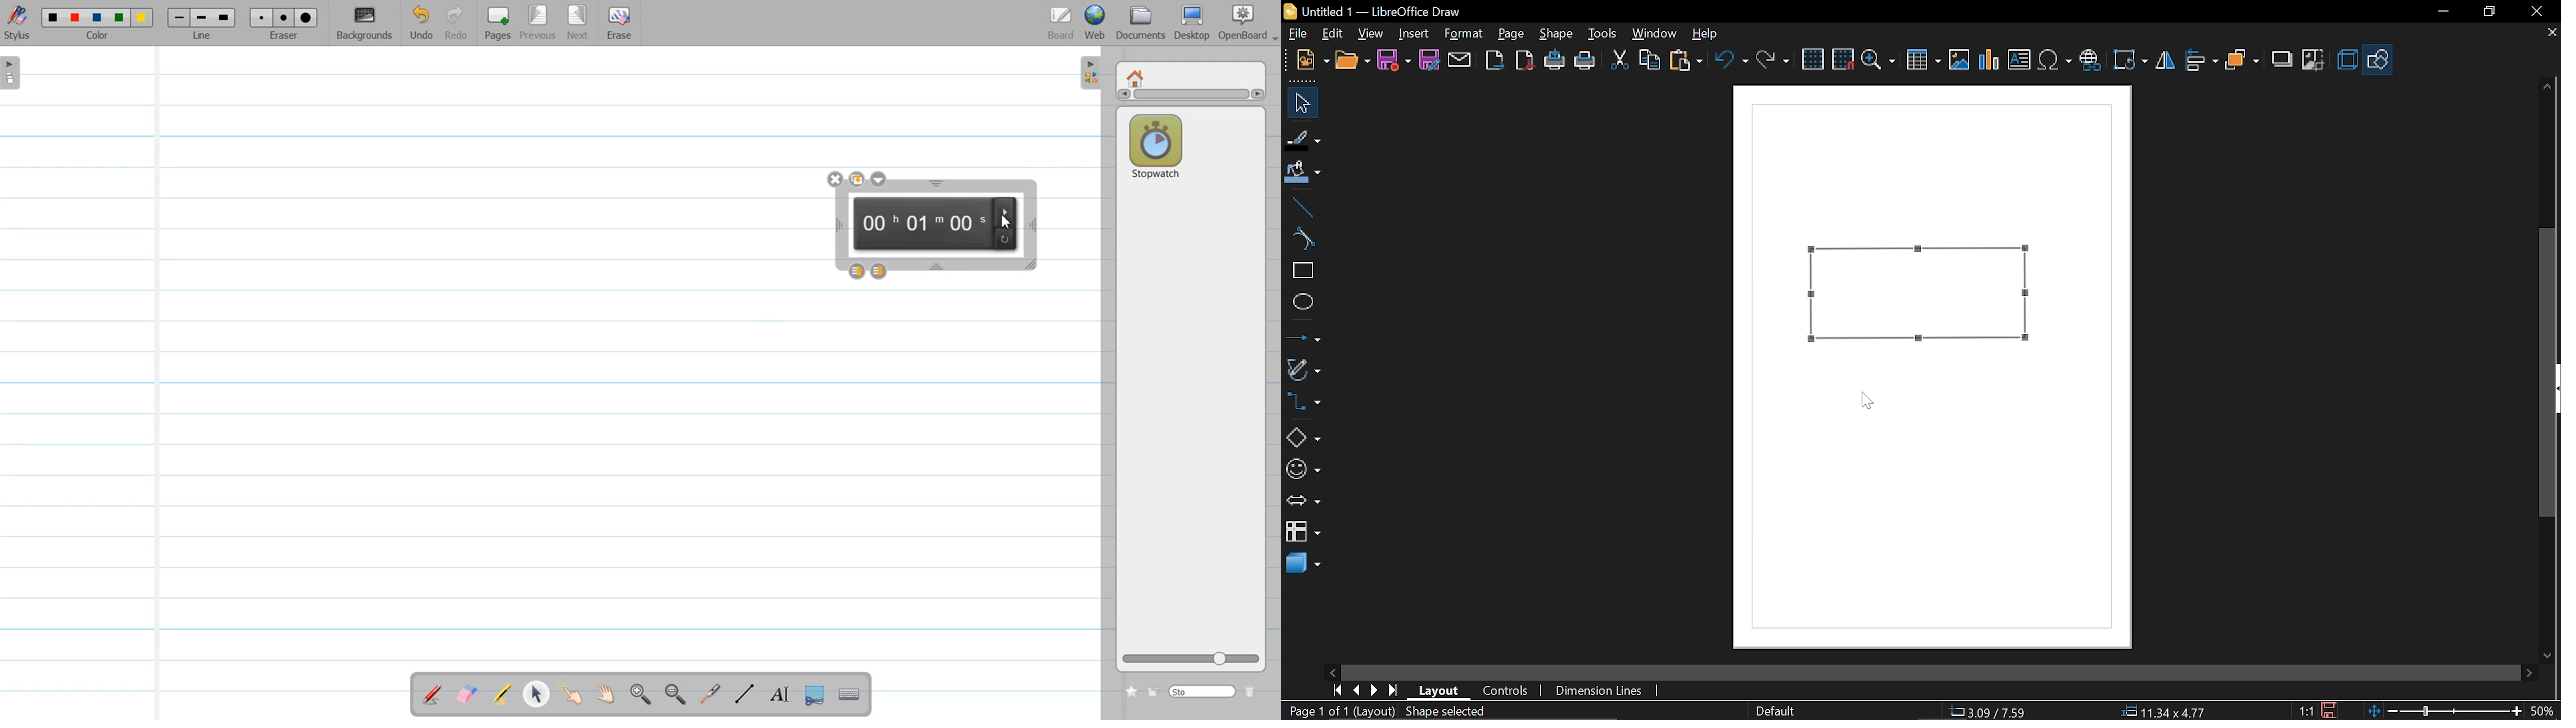 The image size is (2576, 728). I want to click on close tab, so click(2552, 34).